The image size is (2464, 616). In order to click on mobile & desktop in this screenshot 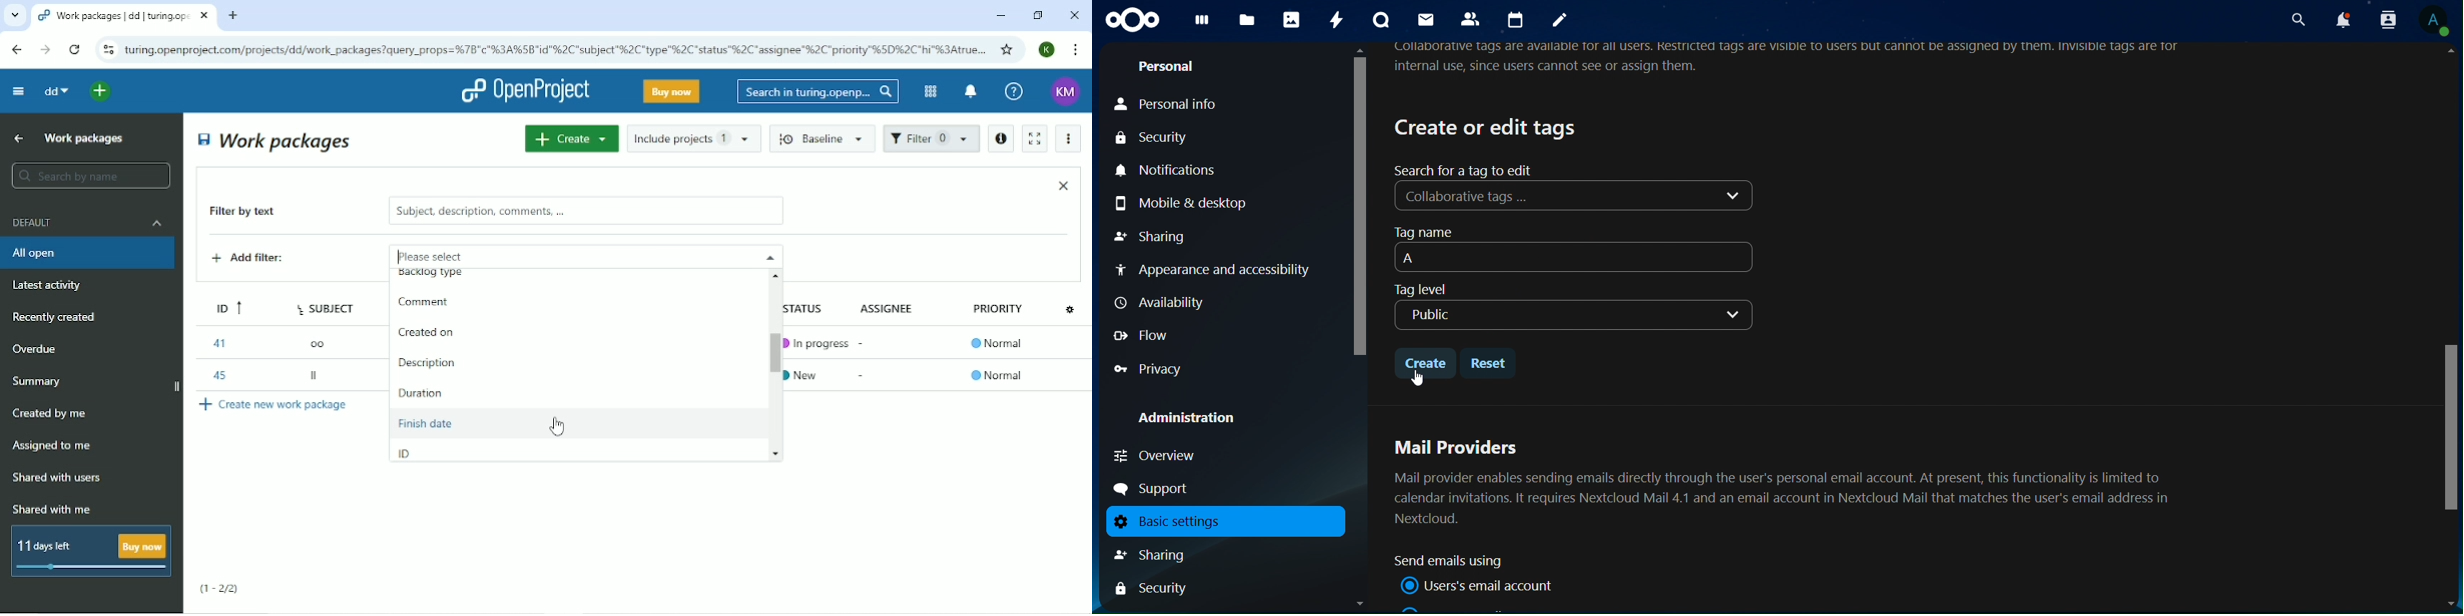, I will do `click(1201, 202)`.